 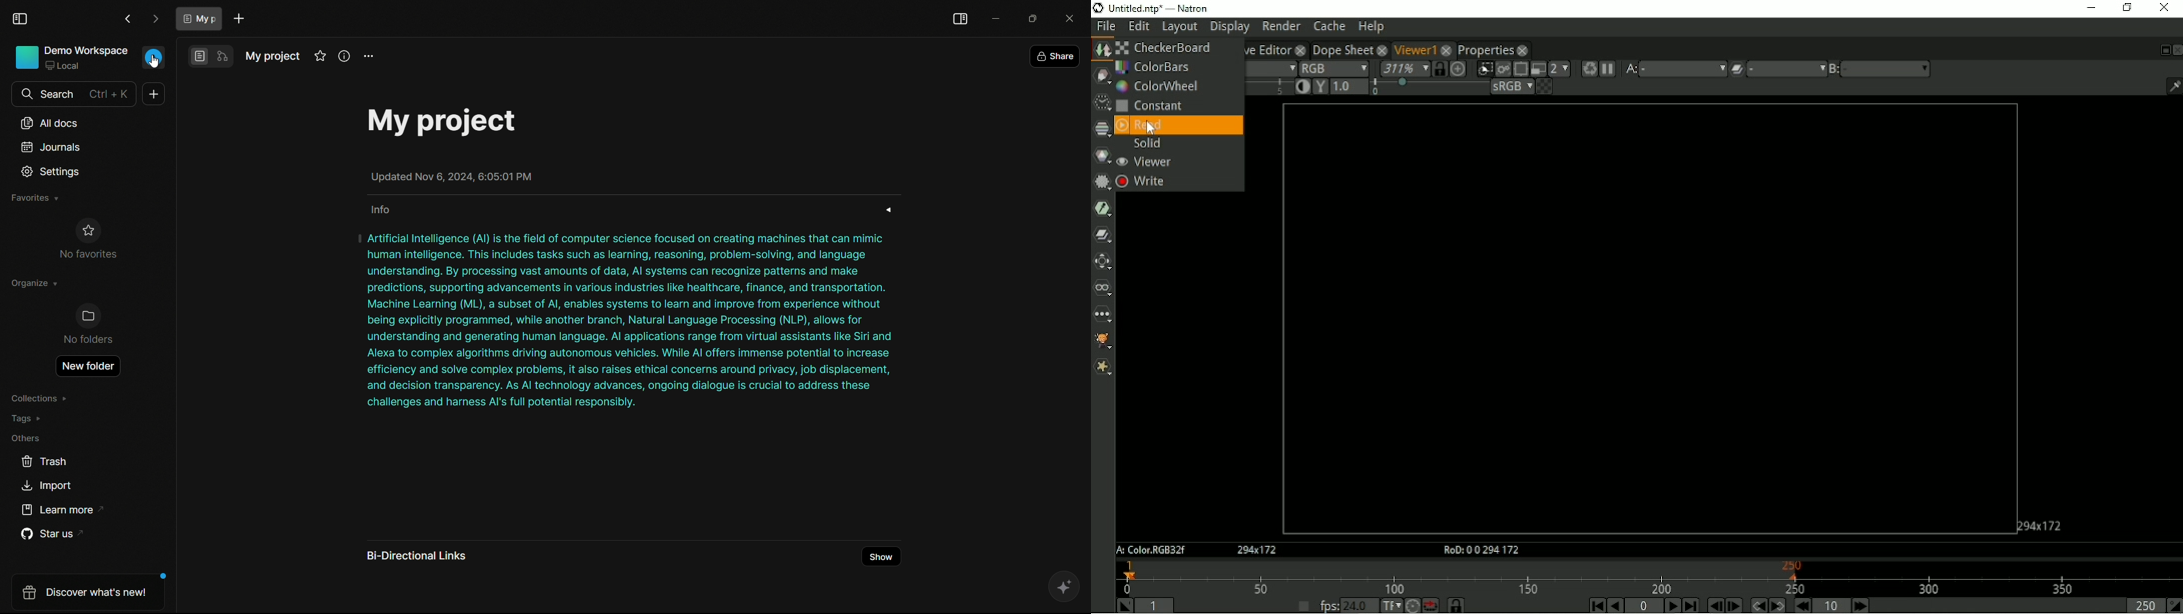 What do you see at coordinates (453, 176) in the screenshot?
I see `Updated Nov 6, 2024, 6:05:01 PM` at bounding box center [453, 176].